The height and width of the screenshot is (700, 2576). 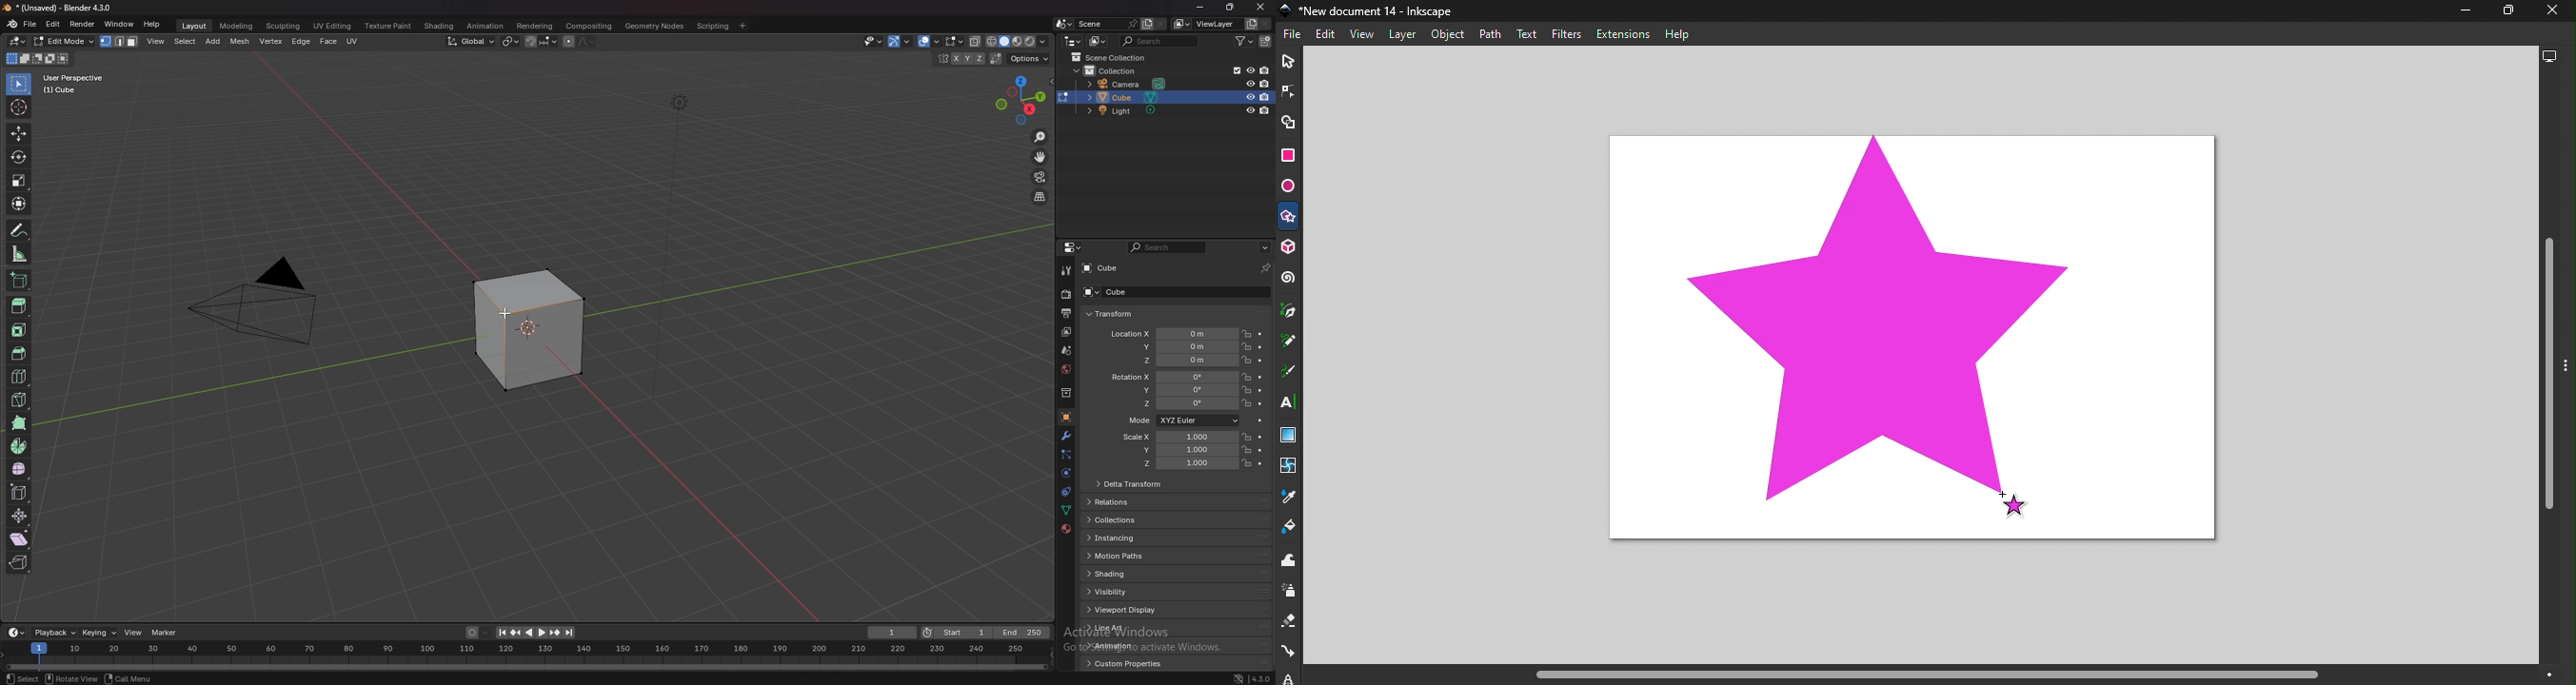 What do you see at coordinates (1066, 510) in the screenshot?
I see `data` at bounding box center [1066, 510].